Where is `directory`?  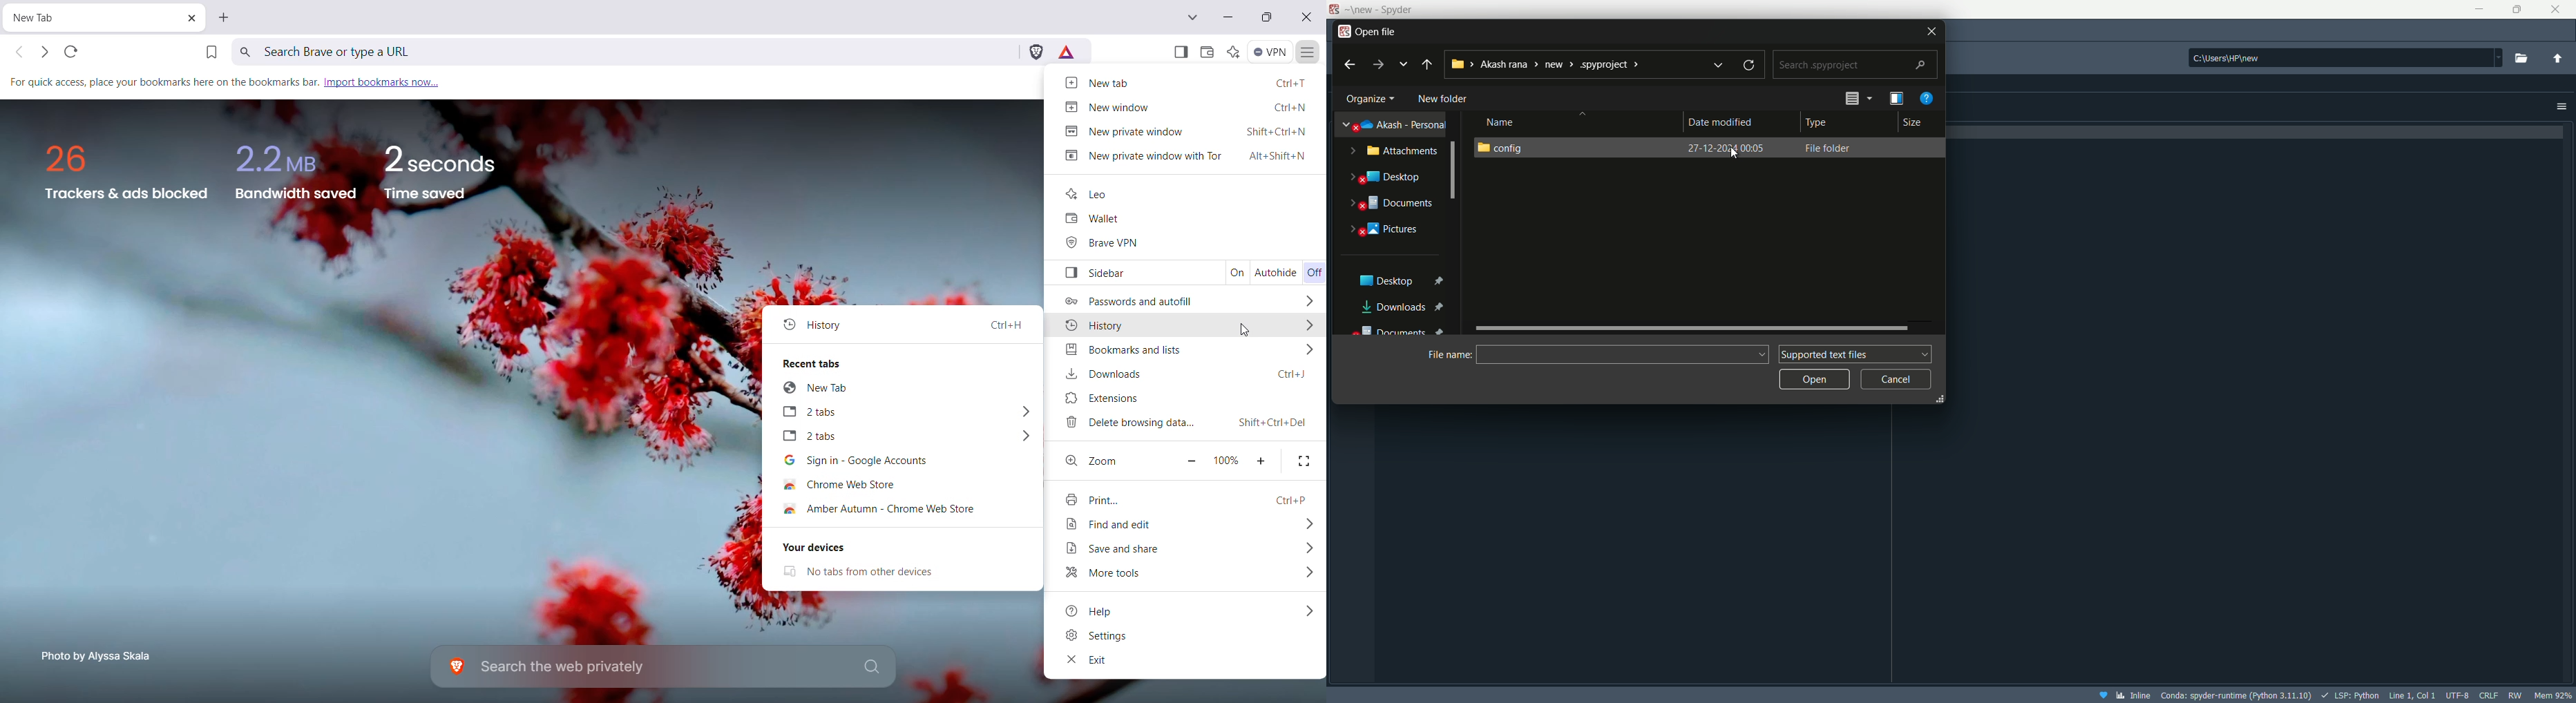
directory is located at coordinates (2346, 56).